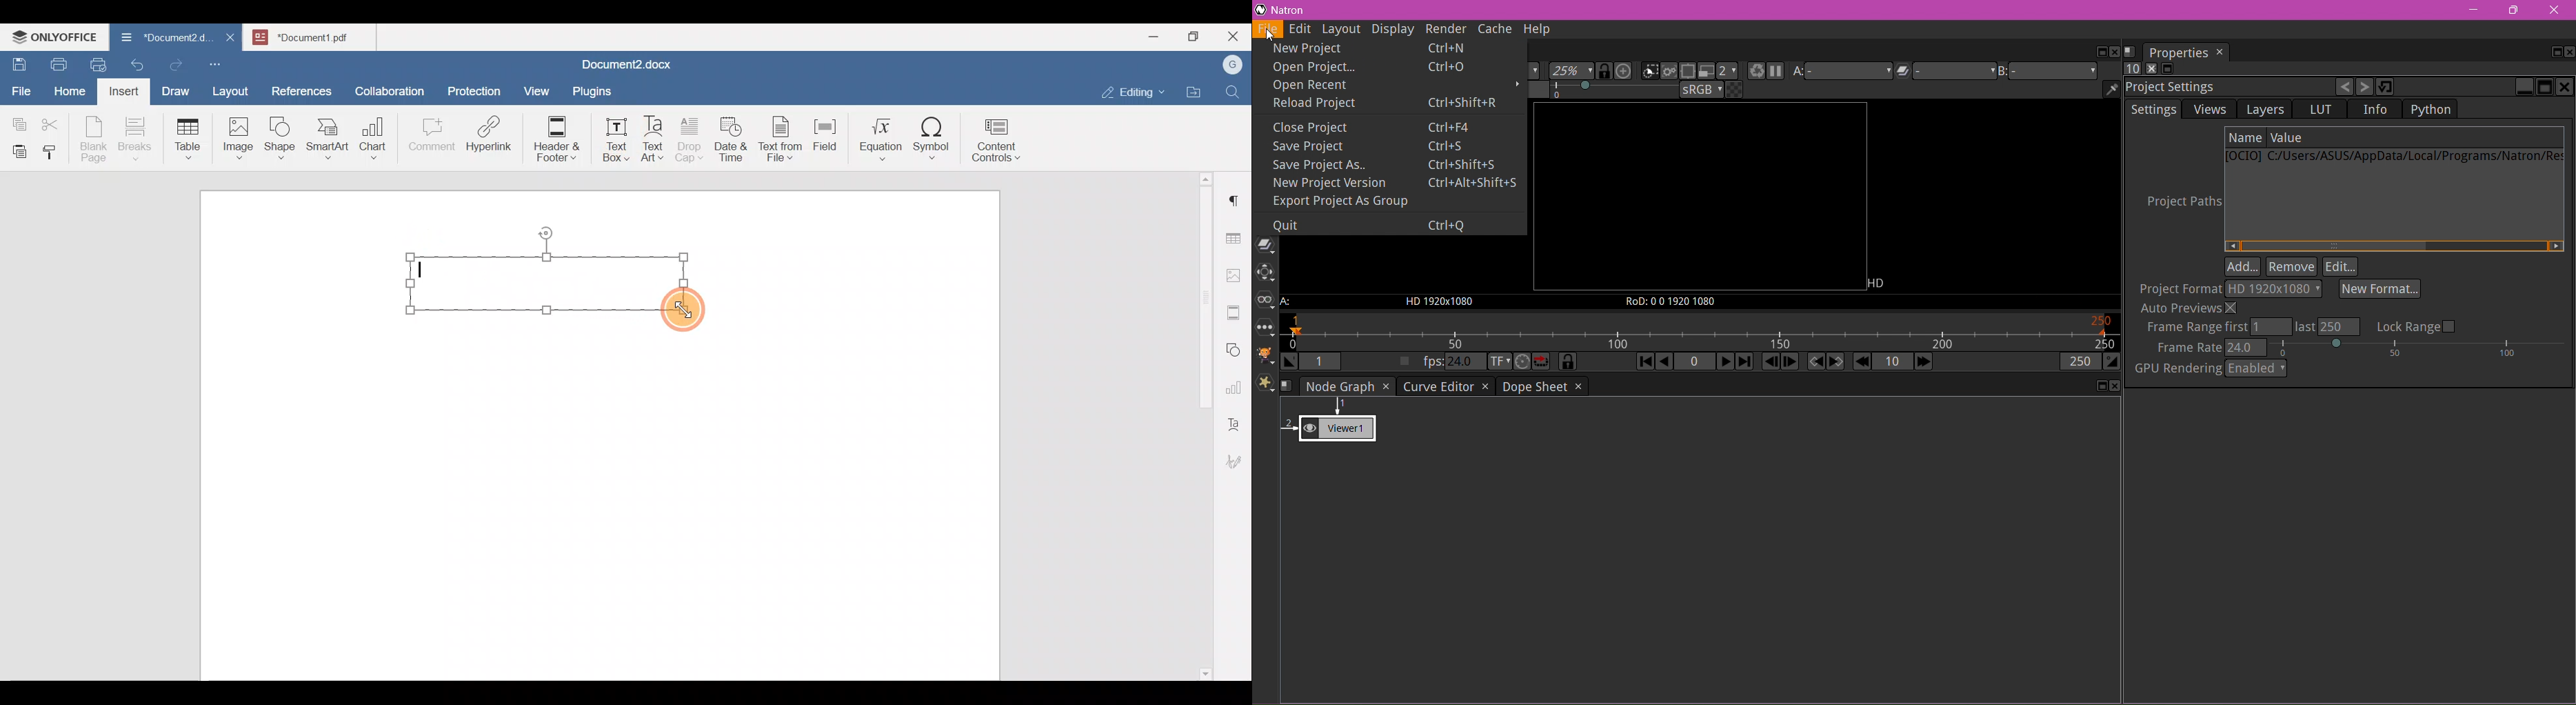 The height and width of the screenshot is (728, 2576). Describe the element at coordinates (607, 140) in the screenshot. I see `Text box` at that location.